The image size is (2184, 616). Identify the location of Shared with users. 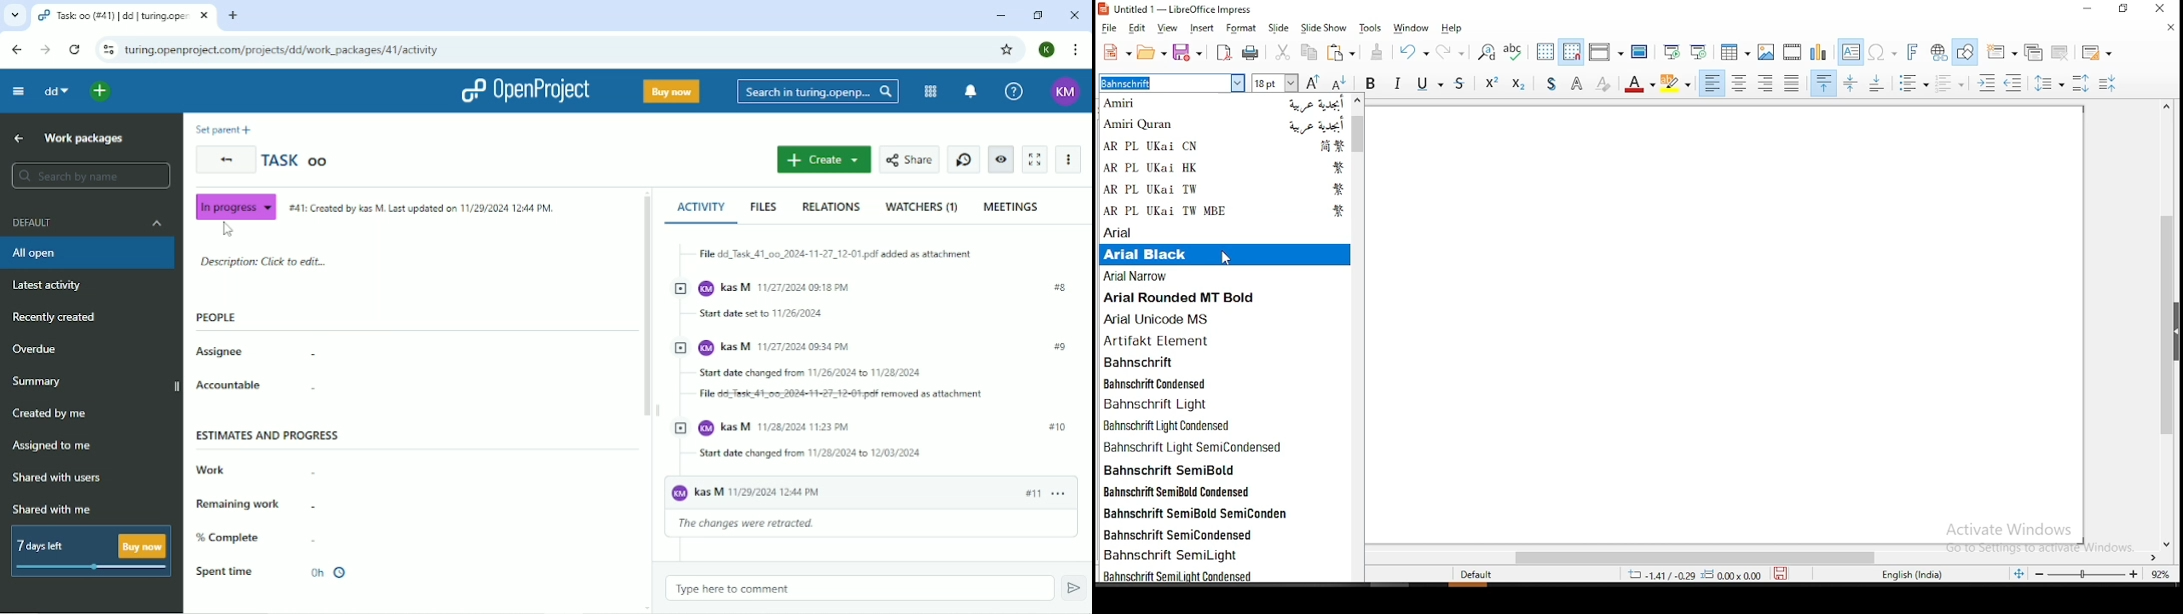
(61, 478).